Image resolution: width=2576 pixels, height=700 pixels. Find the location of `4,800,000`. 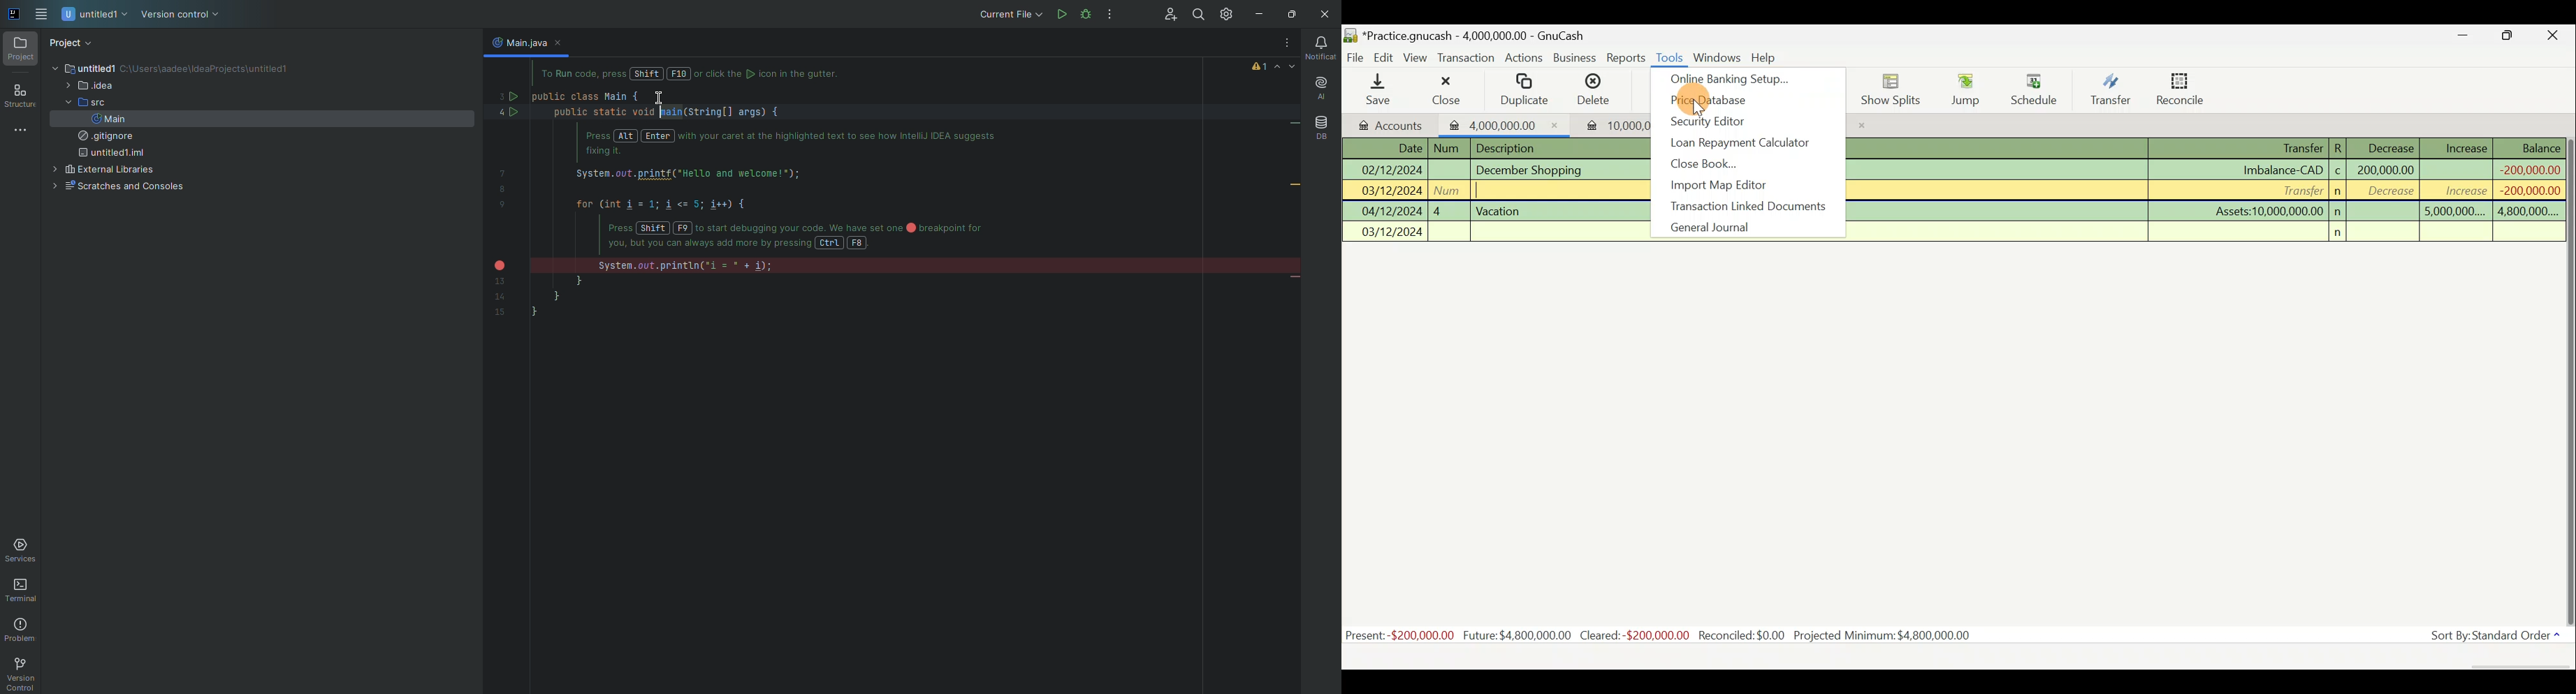

4,800,000 is located at coordinates (2527, 212).